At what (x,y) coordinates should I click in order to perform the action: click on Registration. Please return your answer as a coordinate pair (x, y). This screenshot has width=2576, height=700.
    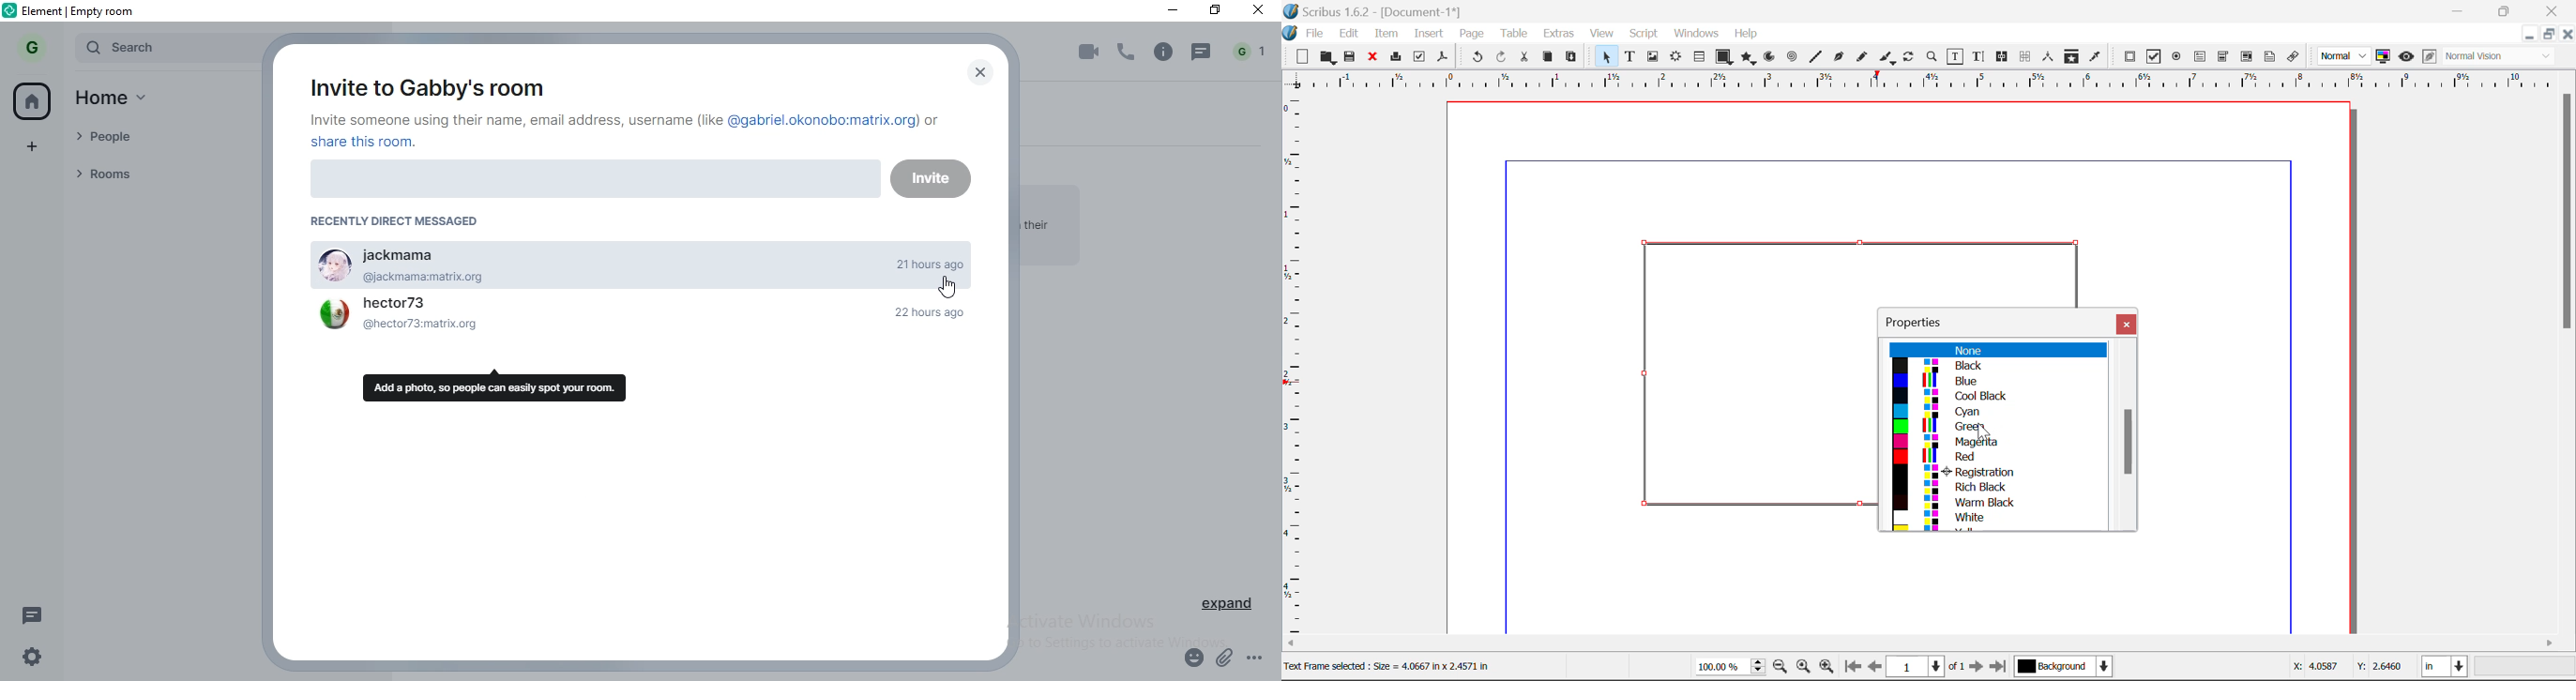
    Looking at the image, I should click on (1995, 471).